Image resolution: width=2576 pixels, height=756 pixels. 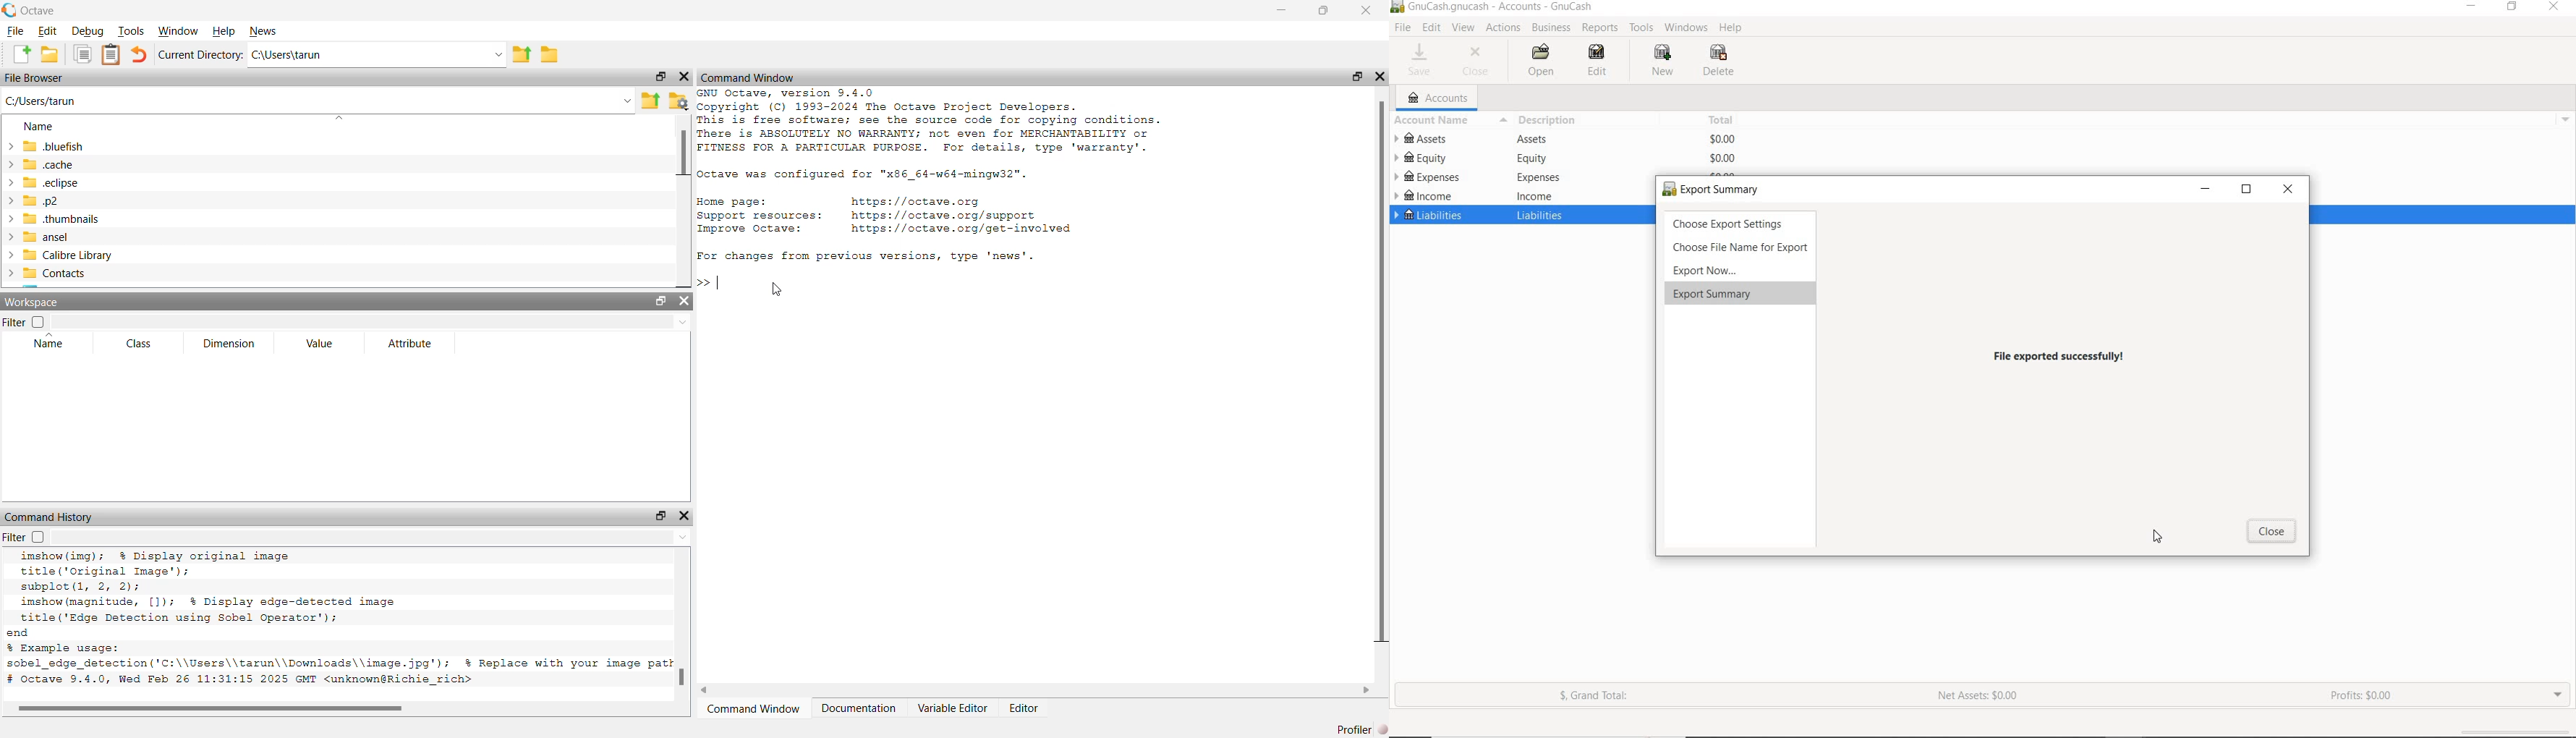 What do you see at coordinates (1503, 30) in the screenshot?
I see `ACTIONS` at bounding box center [1503, 30].